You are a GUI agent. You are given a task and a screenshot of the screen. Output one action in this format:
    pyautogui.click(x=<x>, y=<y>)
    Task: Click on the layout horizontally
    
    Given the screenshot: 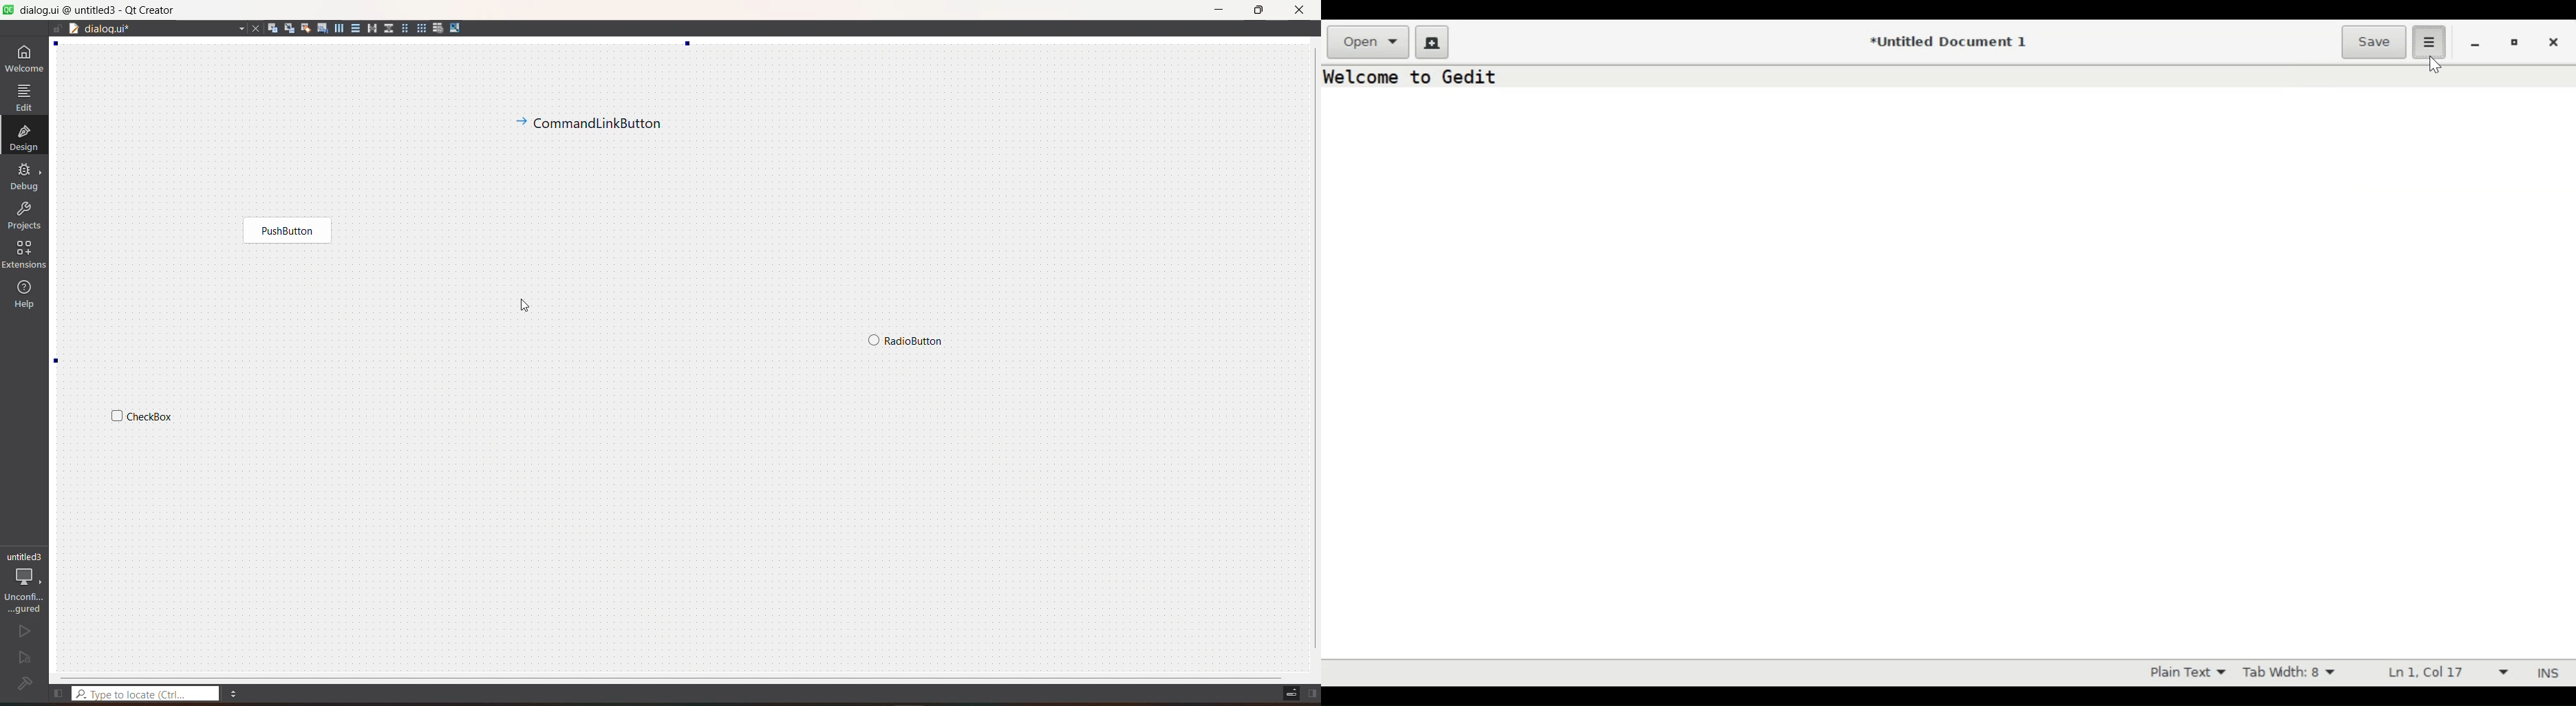 What is the action you would take?
    pyautogui.click(x=337, y=28)
    